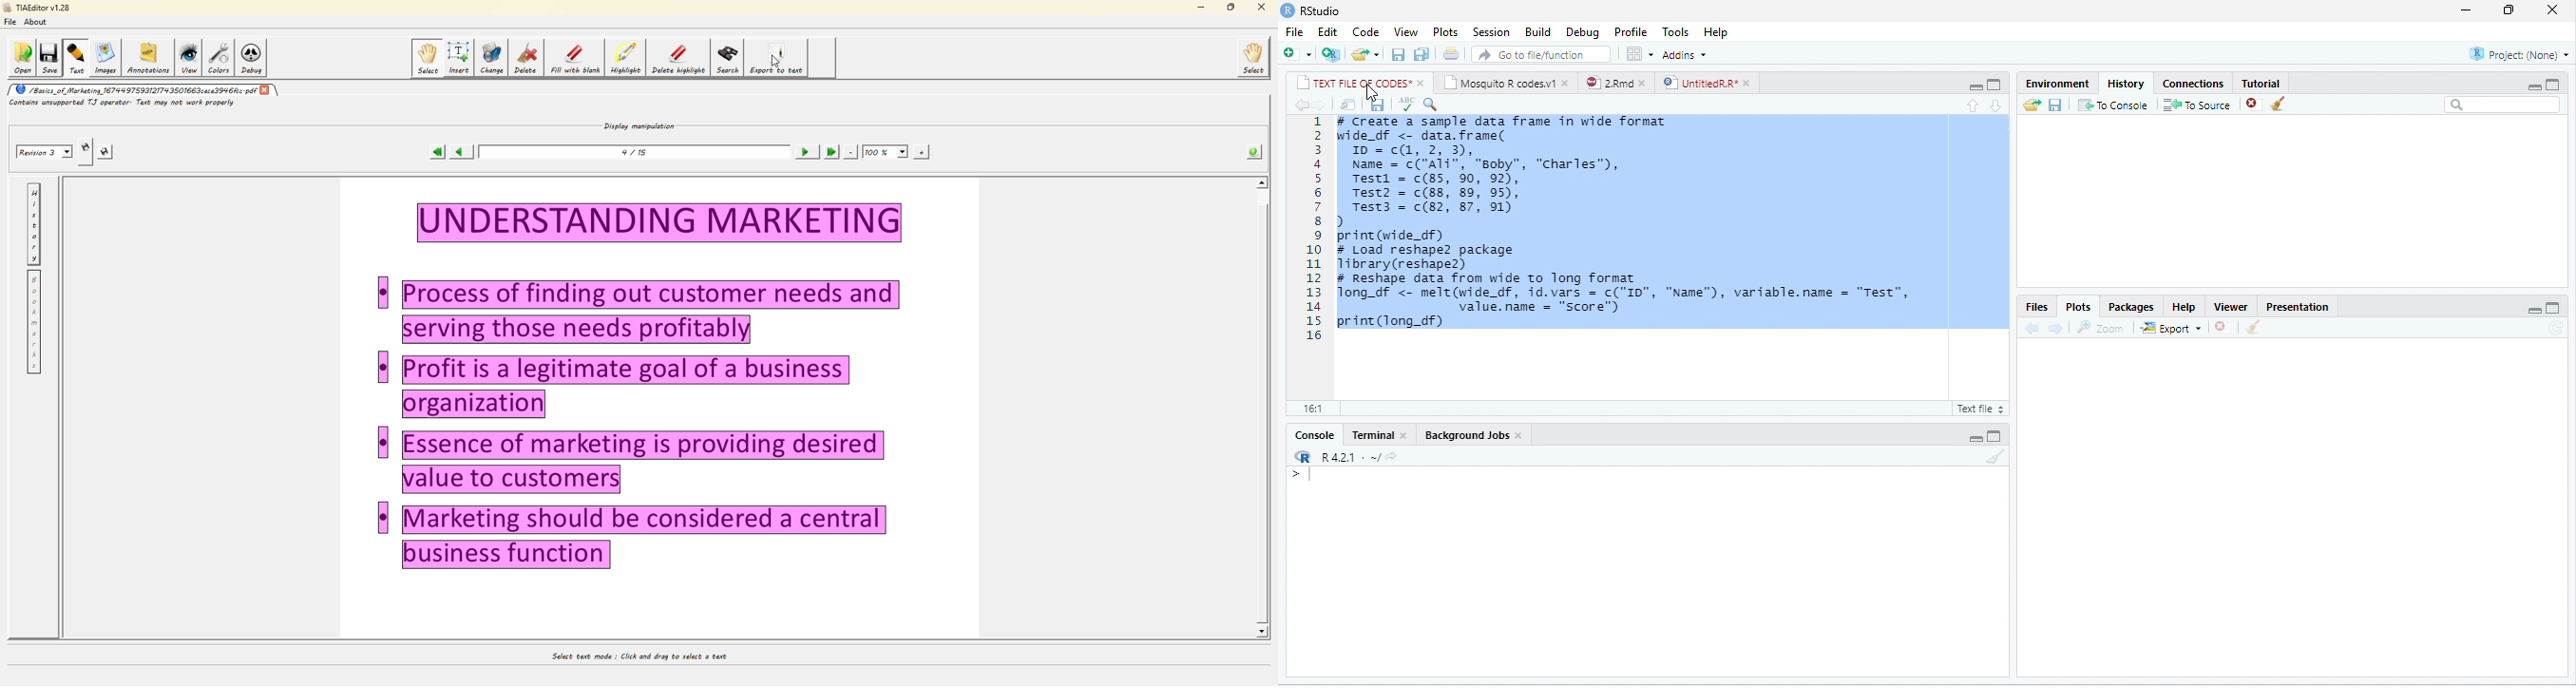 The width and height of the screenshot is (2576, 700). Describe the element at coordinates (1331, 54) in the screenshot. I see `new project` at that location.